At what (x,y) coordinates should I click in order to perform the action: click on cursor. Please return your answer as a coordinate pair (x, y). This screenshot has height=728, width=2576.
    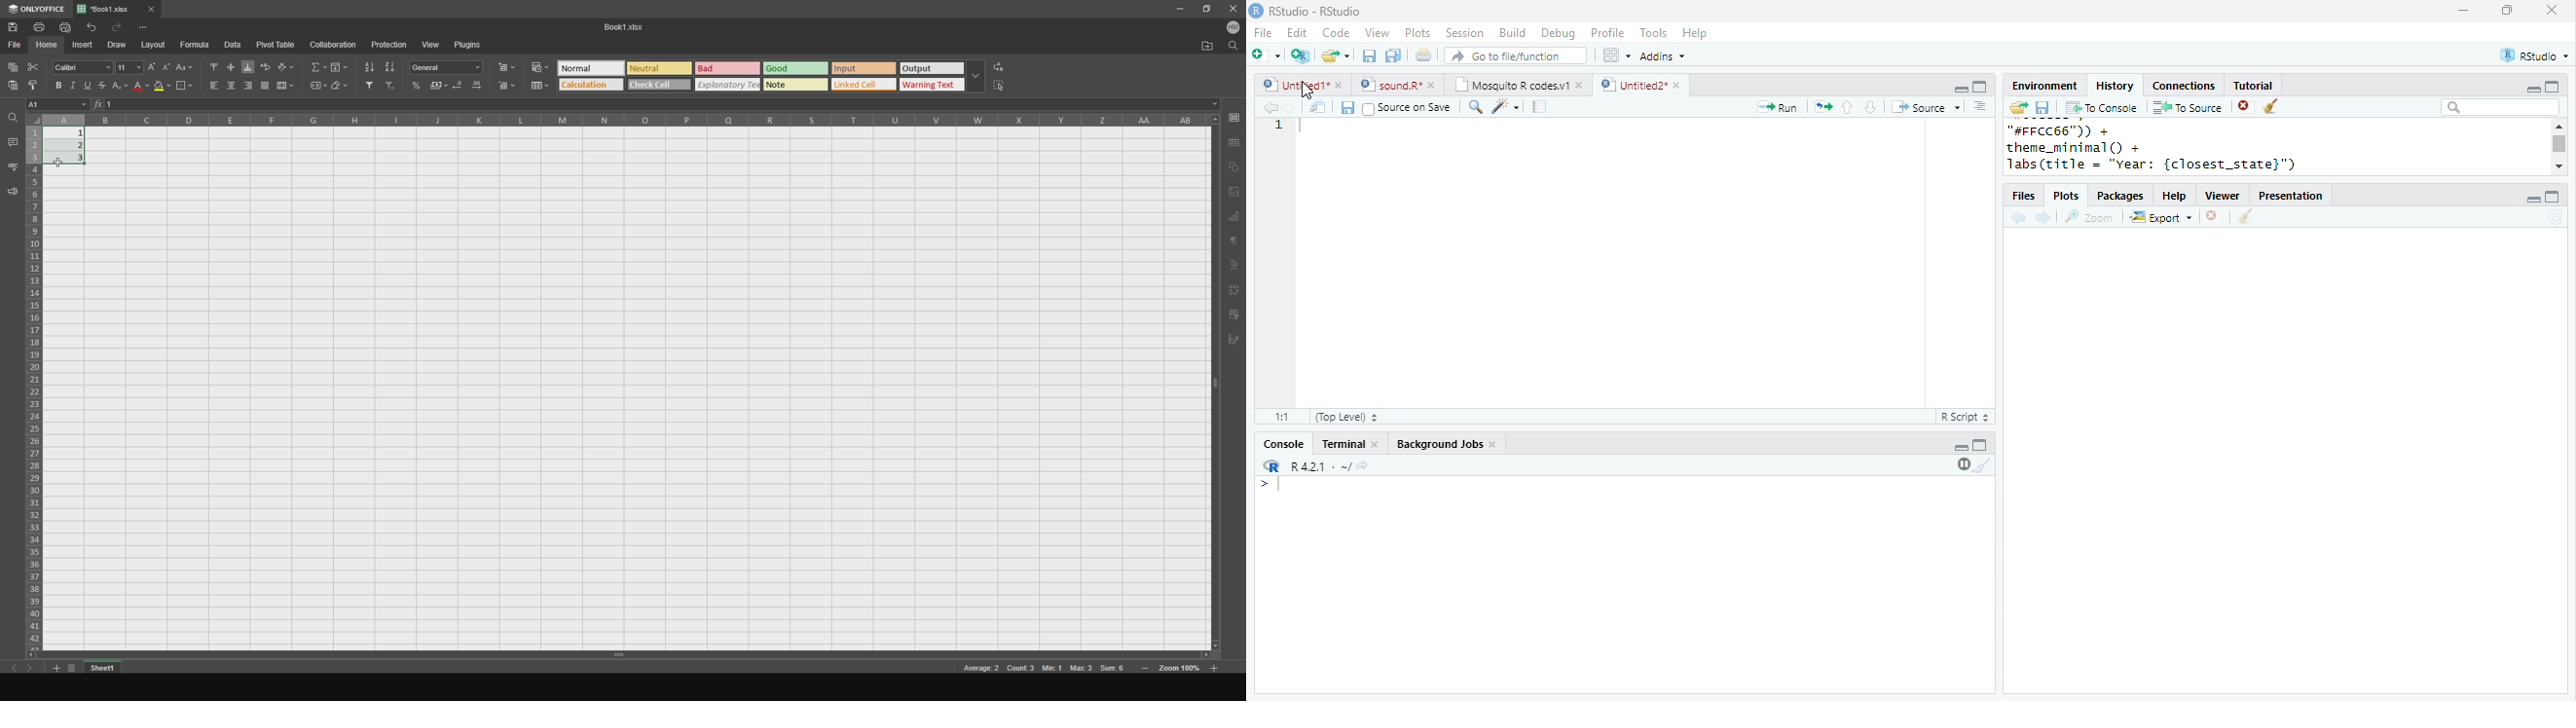
    Looking at the image, I should click on (1307, 91).